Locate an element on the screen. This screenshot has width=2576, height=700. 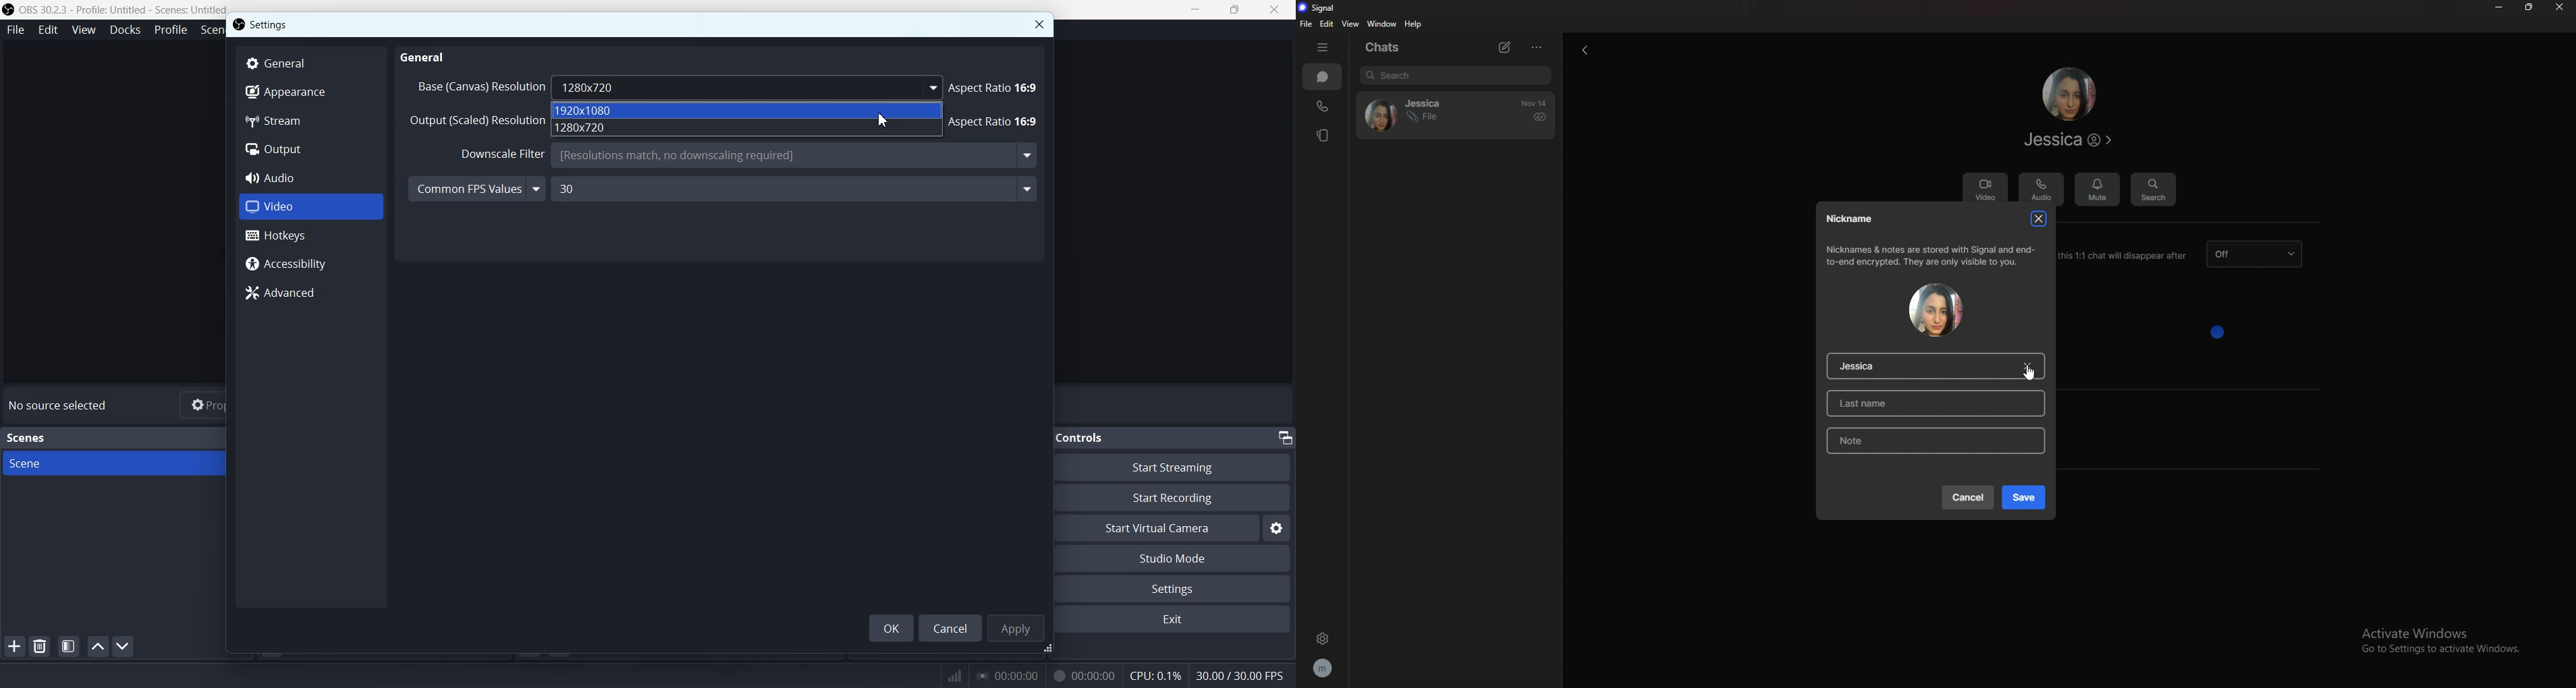
time is located at coordinates (1534, 103).